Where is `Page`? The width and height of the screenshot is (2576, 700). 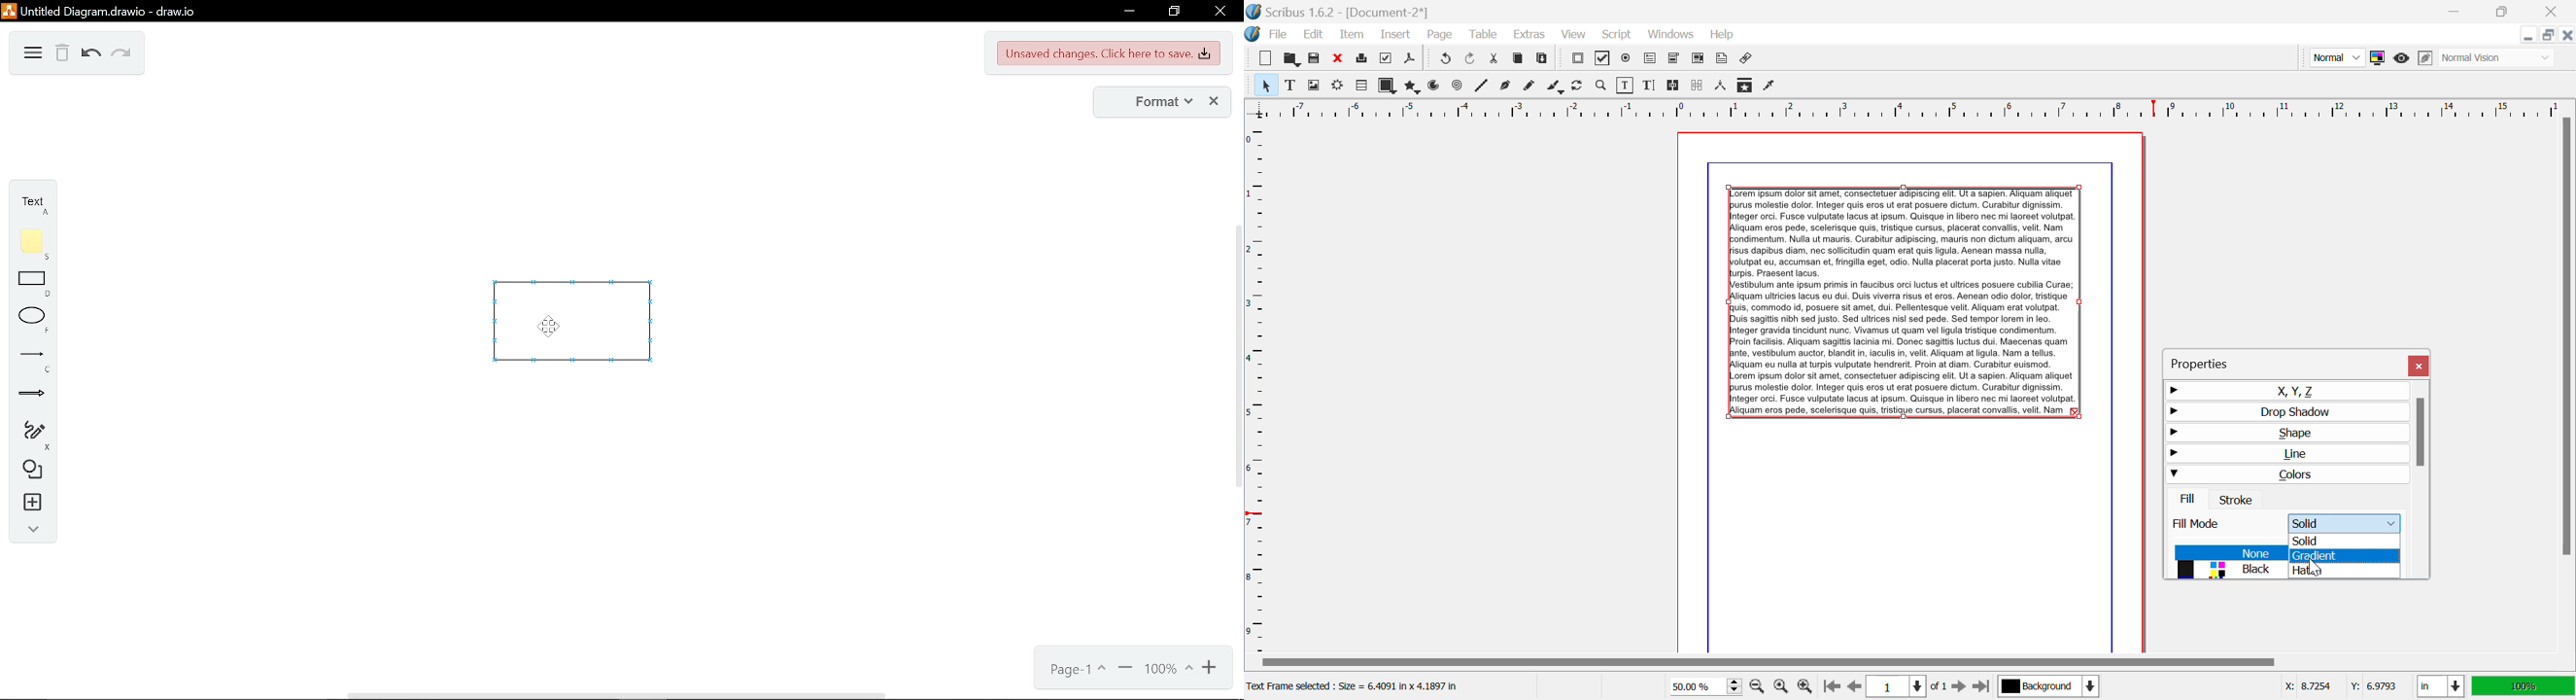 Page is located at coordinates (1439, 35).